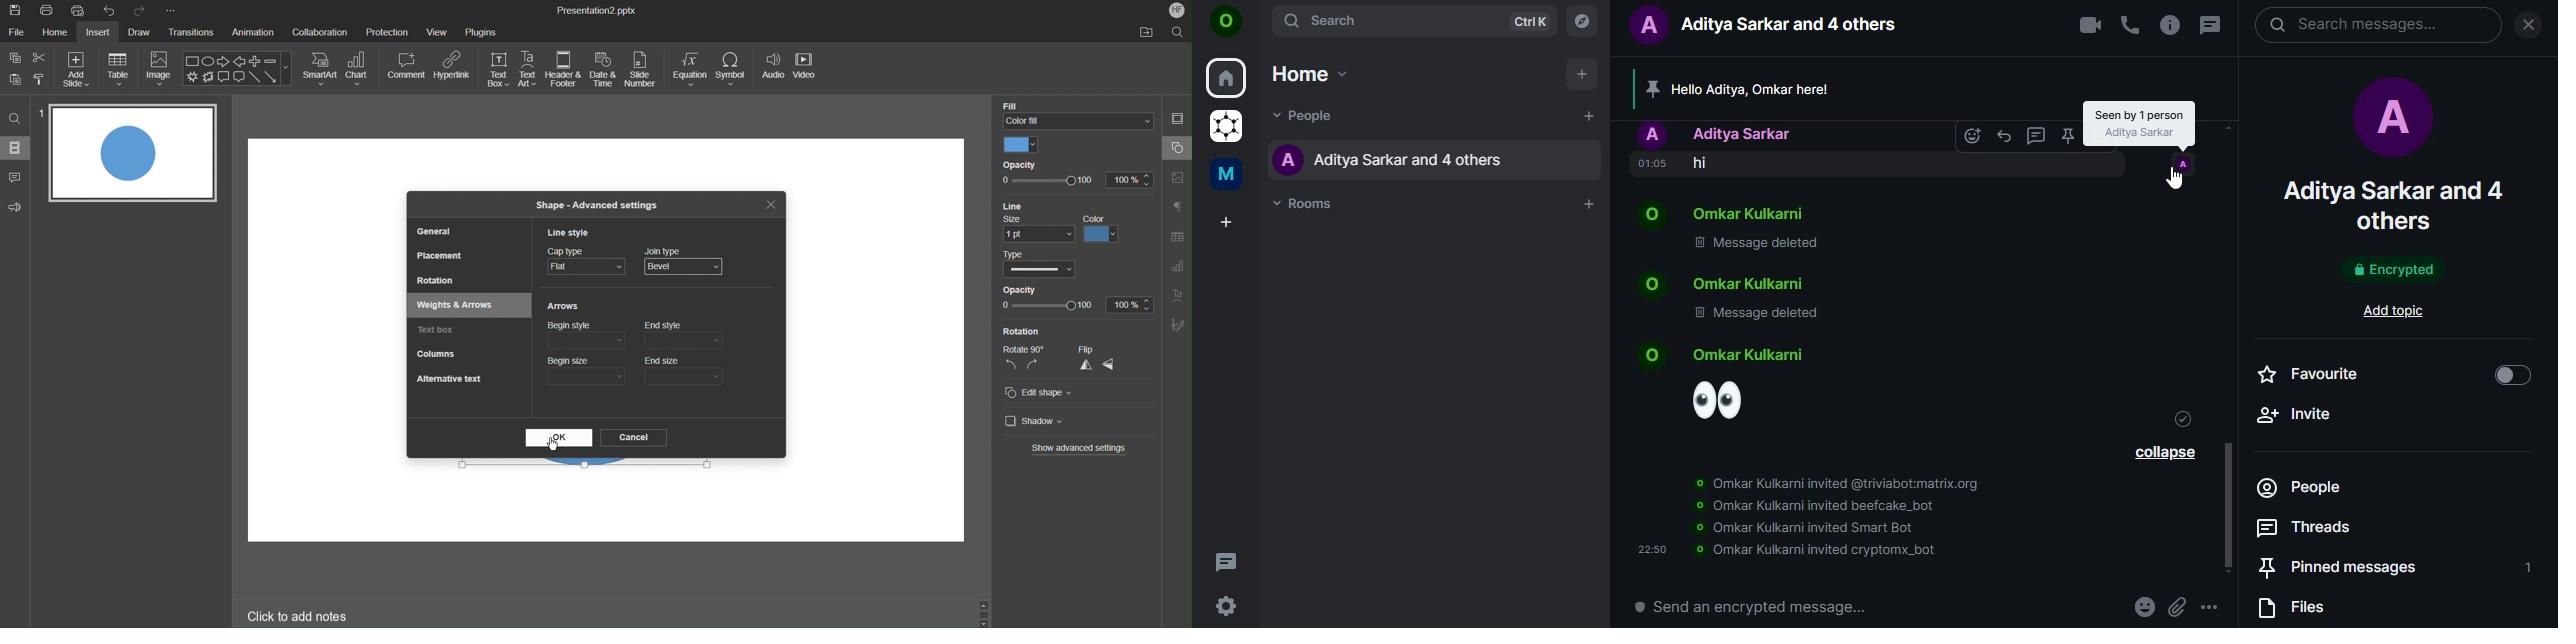 Image resolution: width=2576 pixels, height=644 pixels. What do you see at coordinates (683, 331) in the screenshot?
I see `end style` at bounding box center [683, 331].